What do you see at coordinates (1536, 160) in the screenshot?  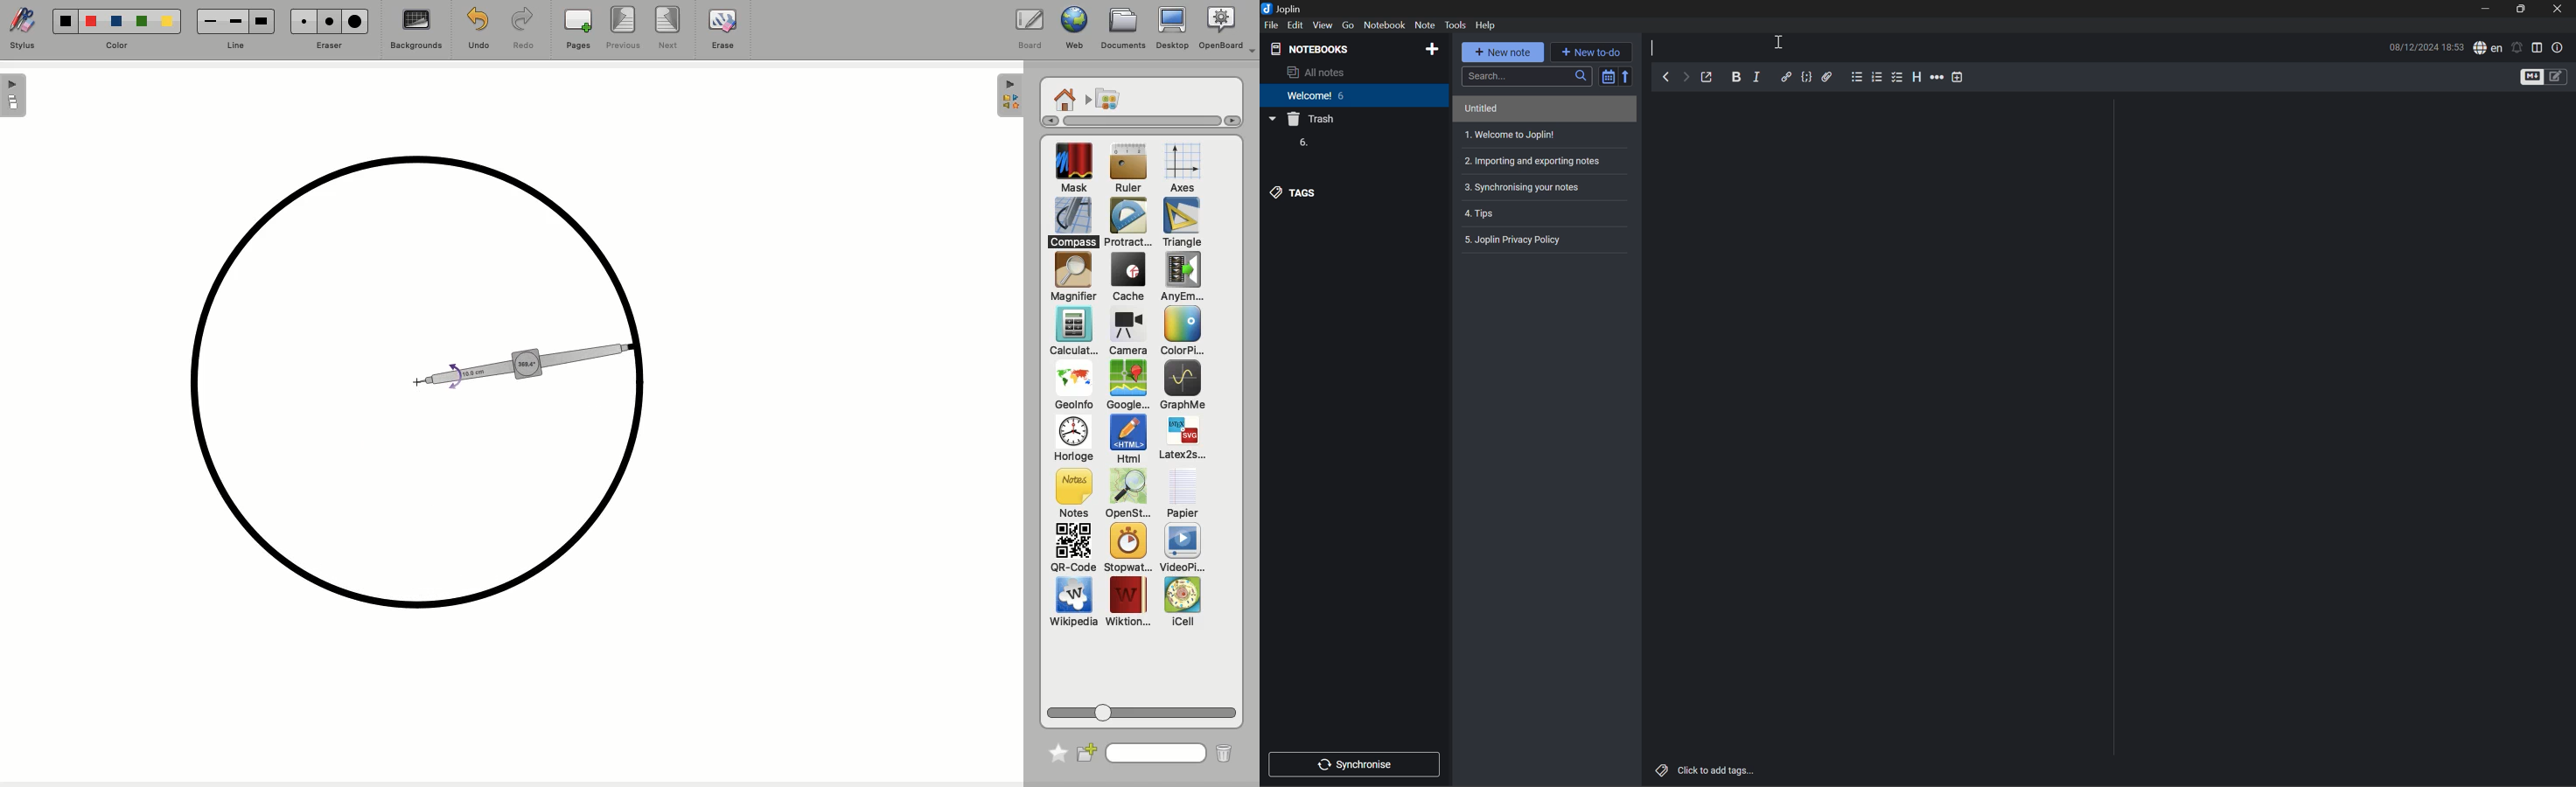 I see `Importing and exporting notes` at bounding box center [1536, 160].